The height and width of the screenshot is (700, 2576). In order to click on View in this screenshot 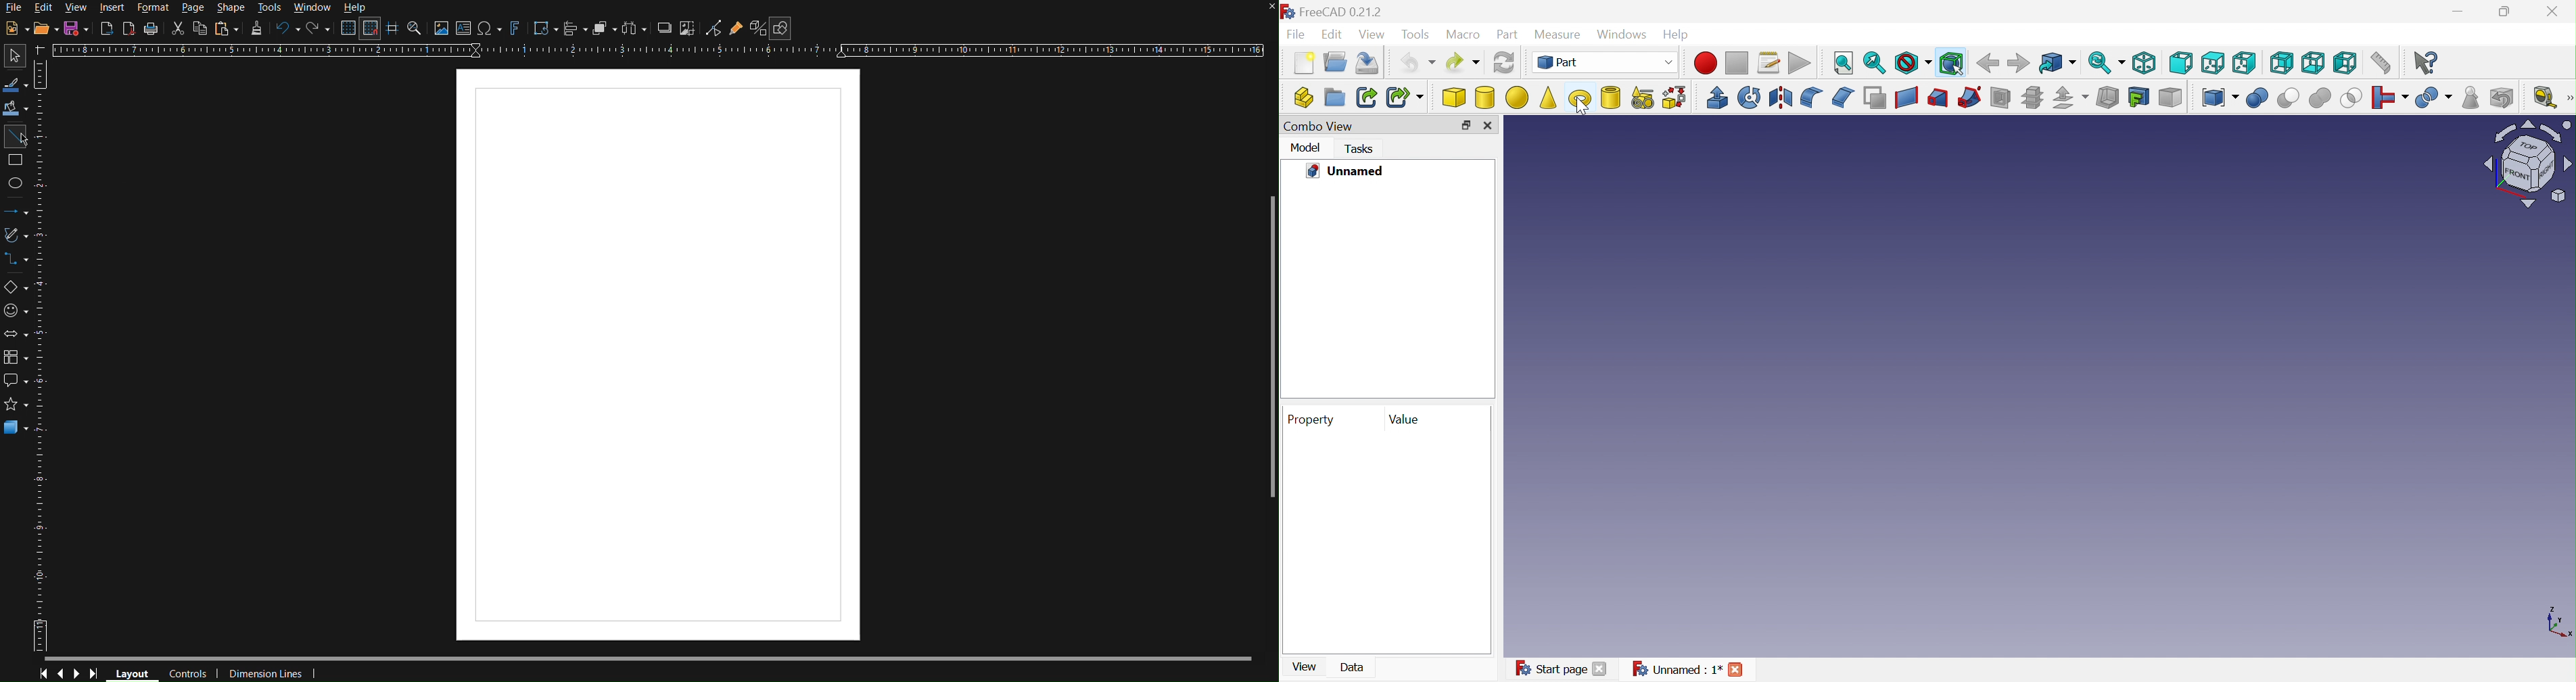, I will do `click(1306, 666)`.